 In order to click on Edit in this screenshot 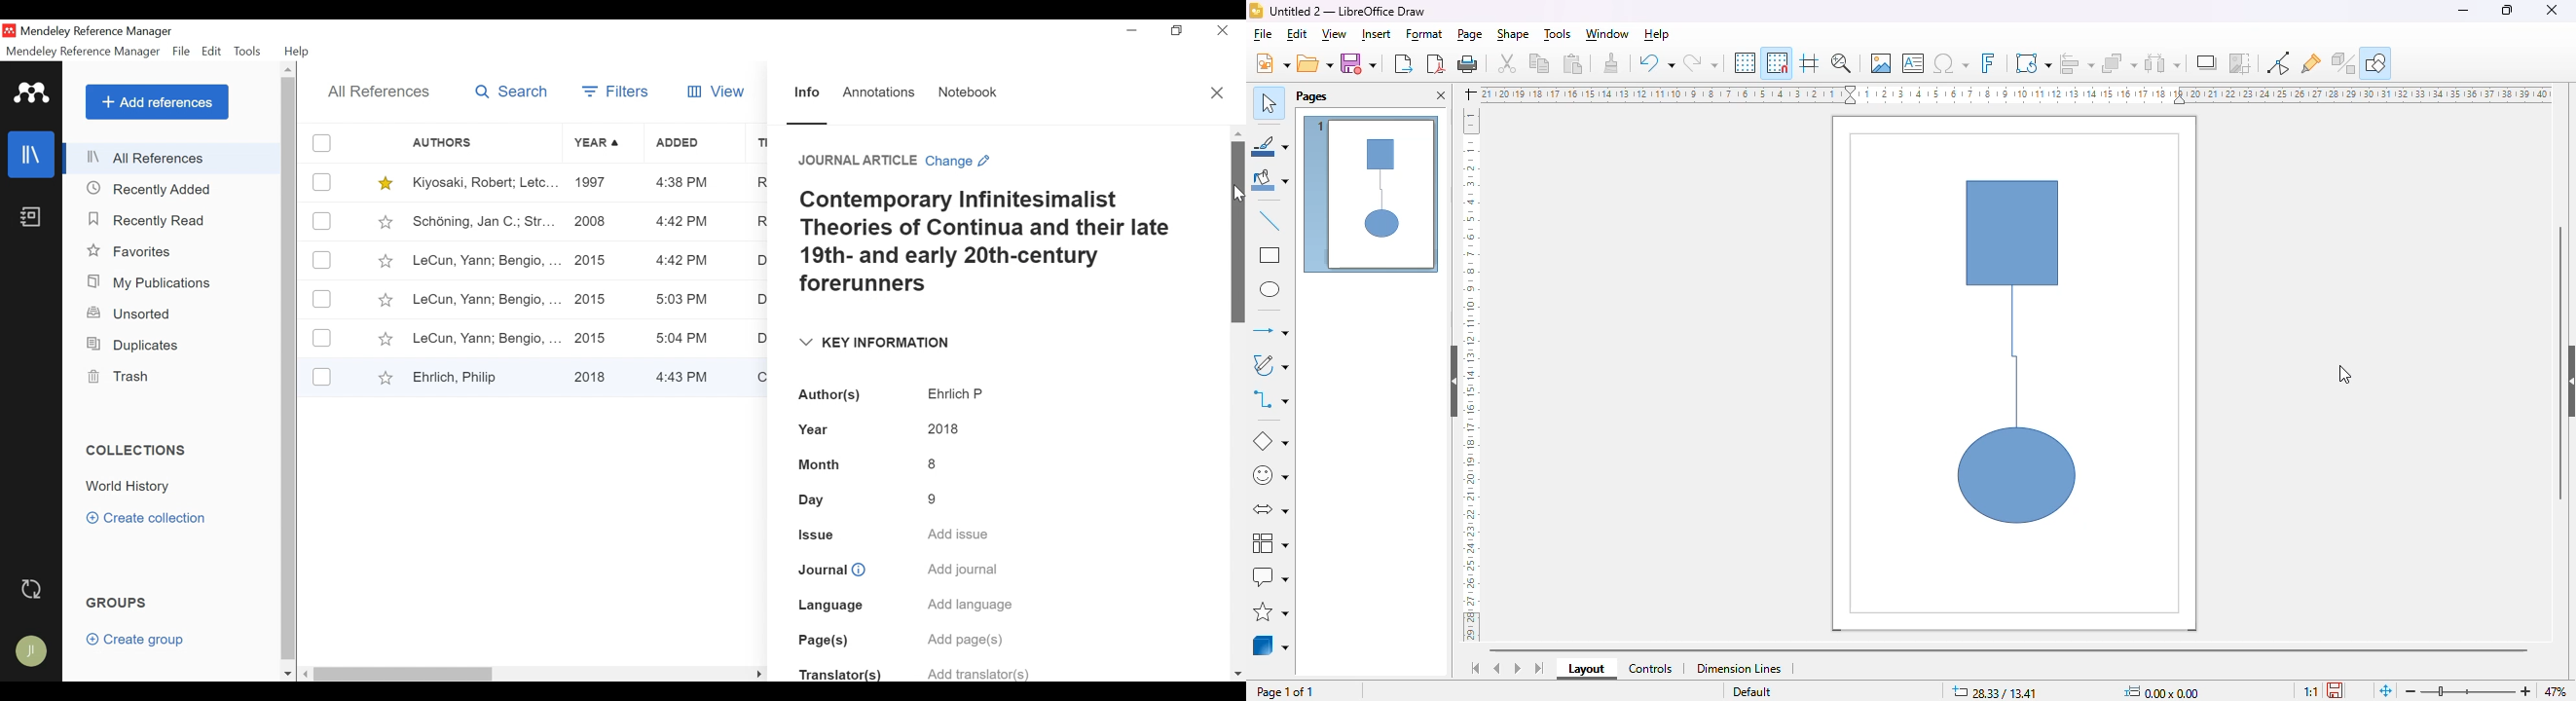, I will do `click(211, 52)`.